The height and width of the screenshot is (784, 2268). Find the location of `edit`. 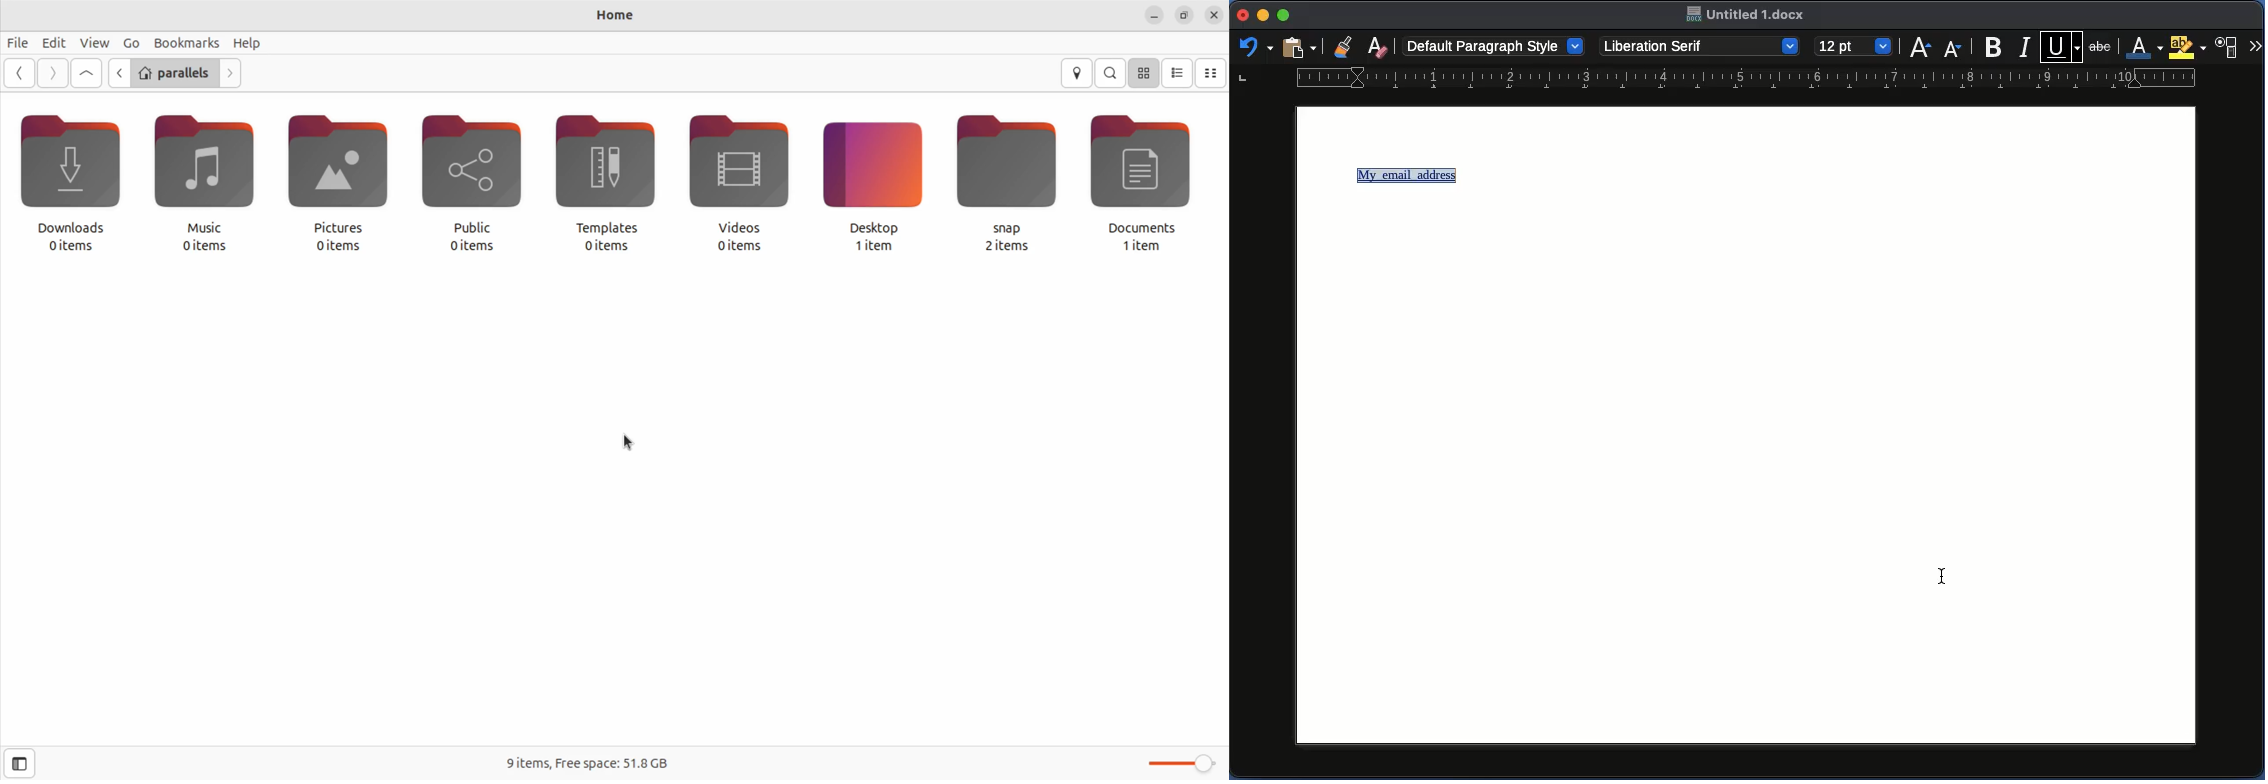

edit is located at coordinates (53, 41).